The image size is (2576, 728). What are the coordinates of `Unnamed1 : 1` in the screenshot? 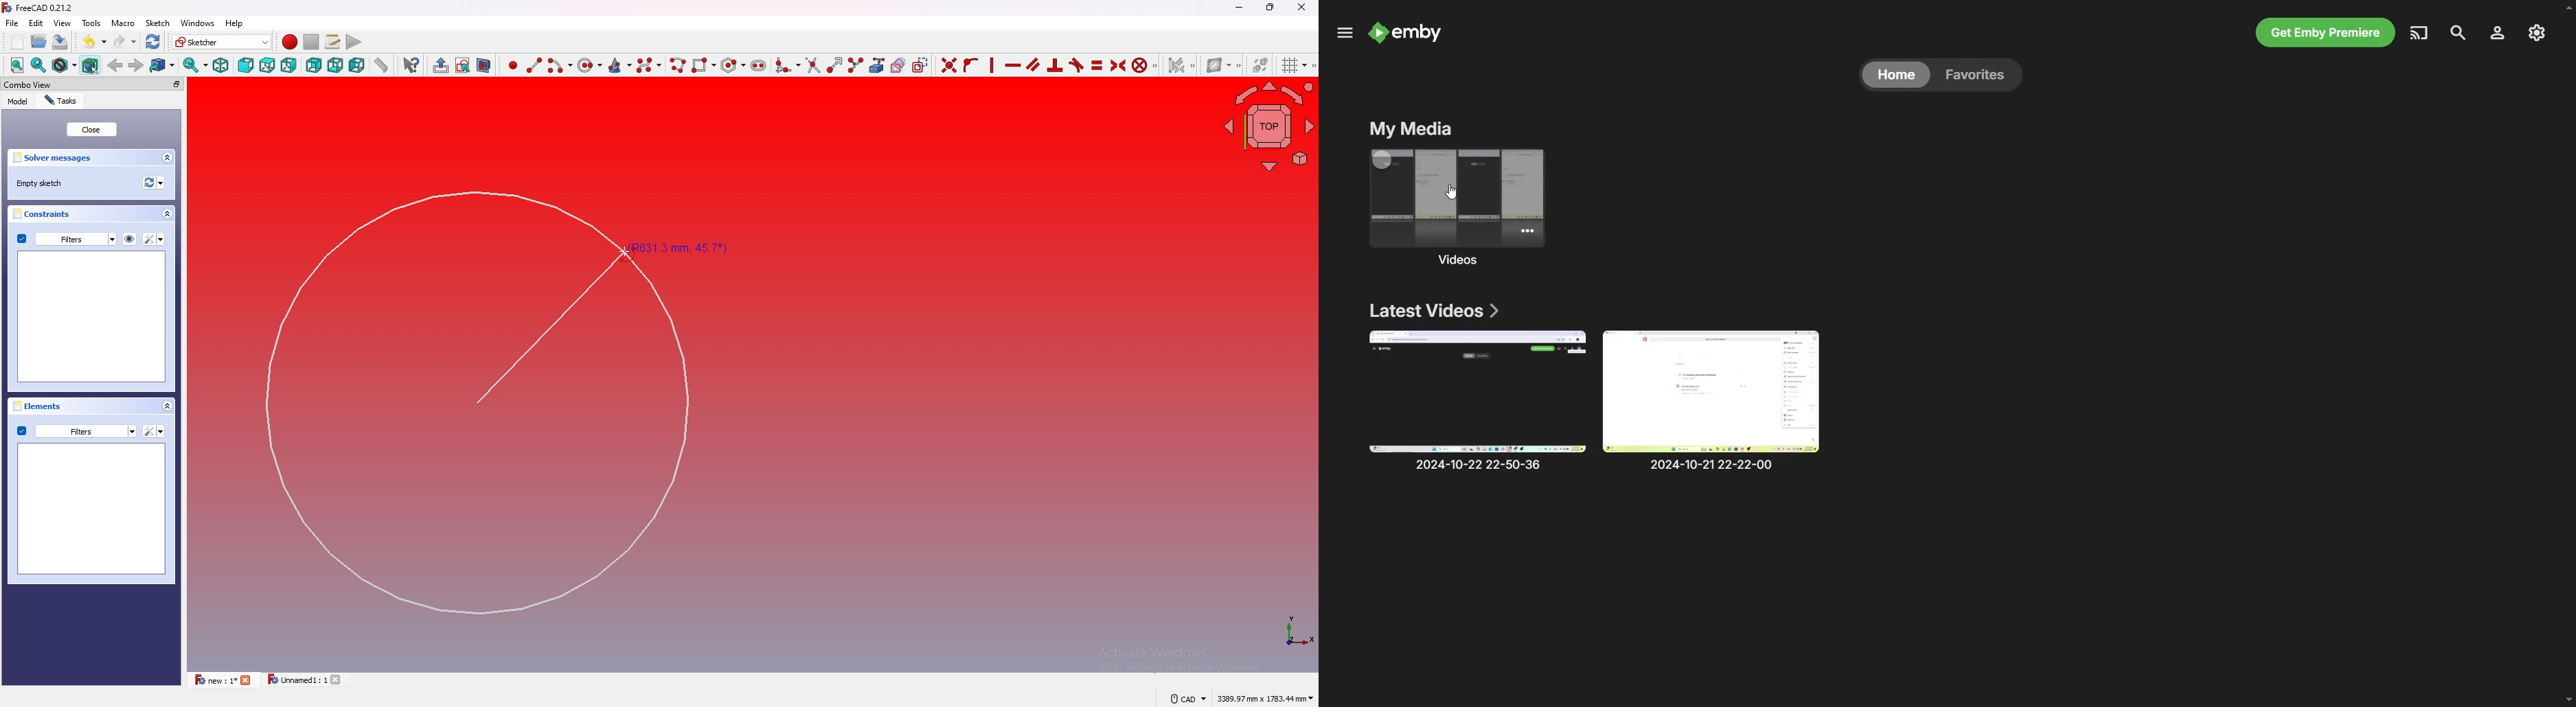 It's located at (295, 680).